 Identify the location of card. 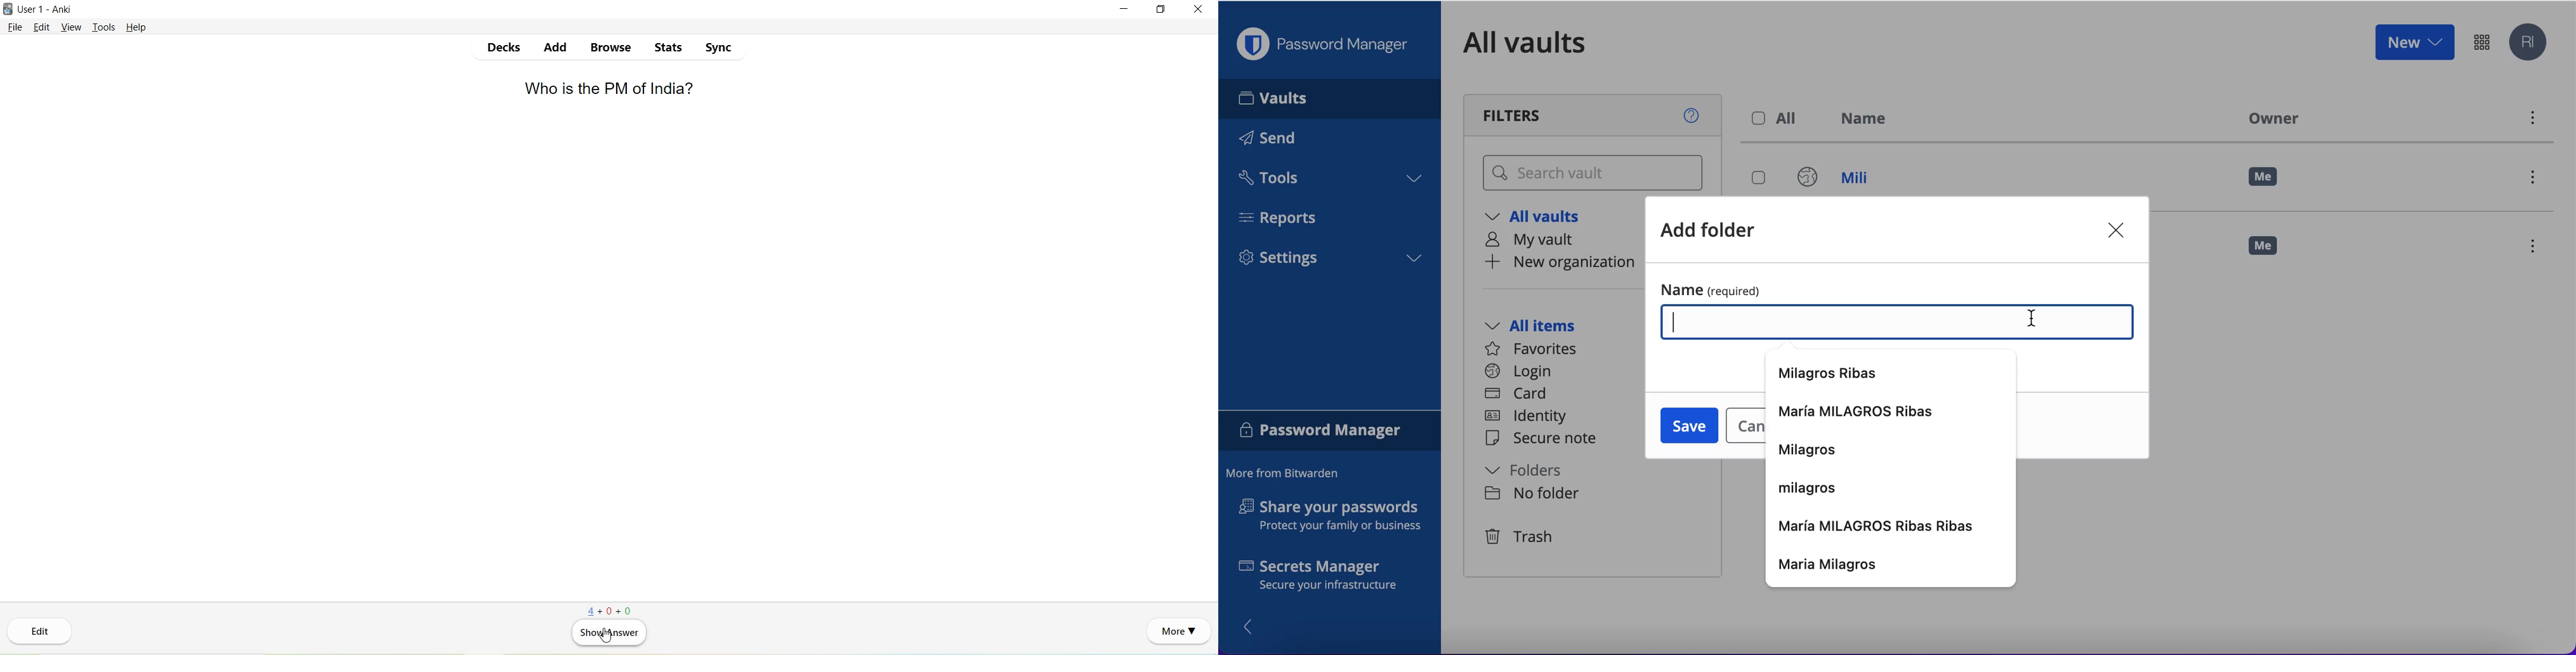
(1518, 395).